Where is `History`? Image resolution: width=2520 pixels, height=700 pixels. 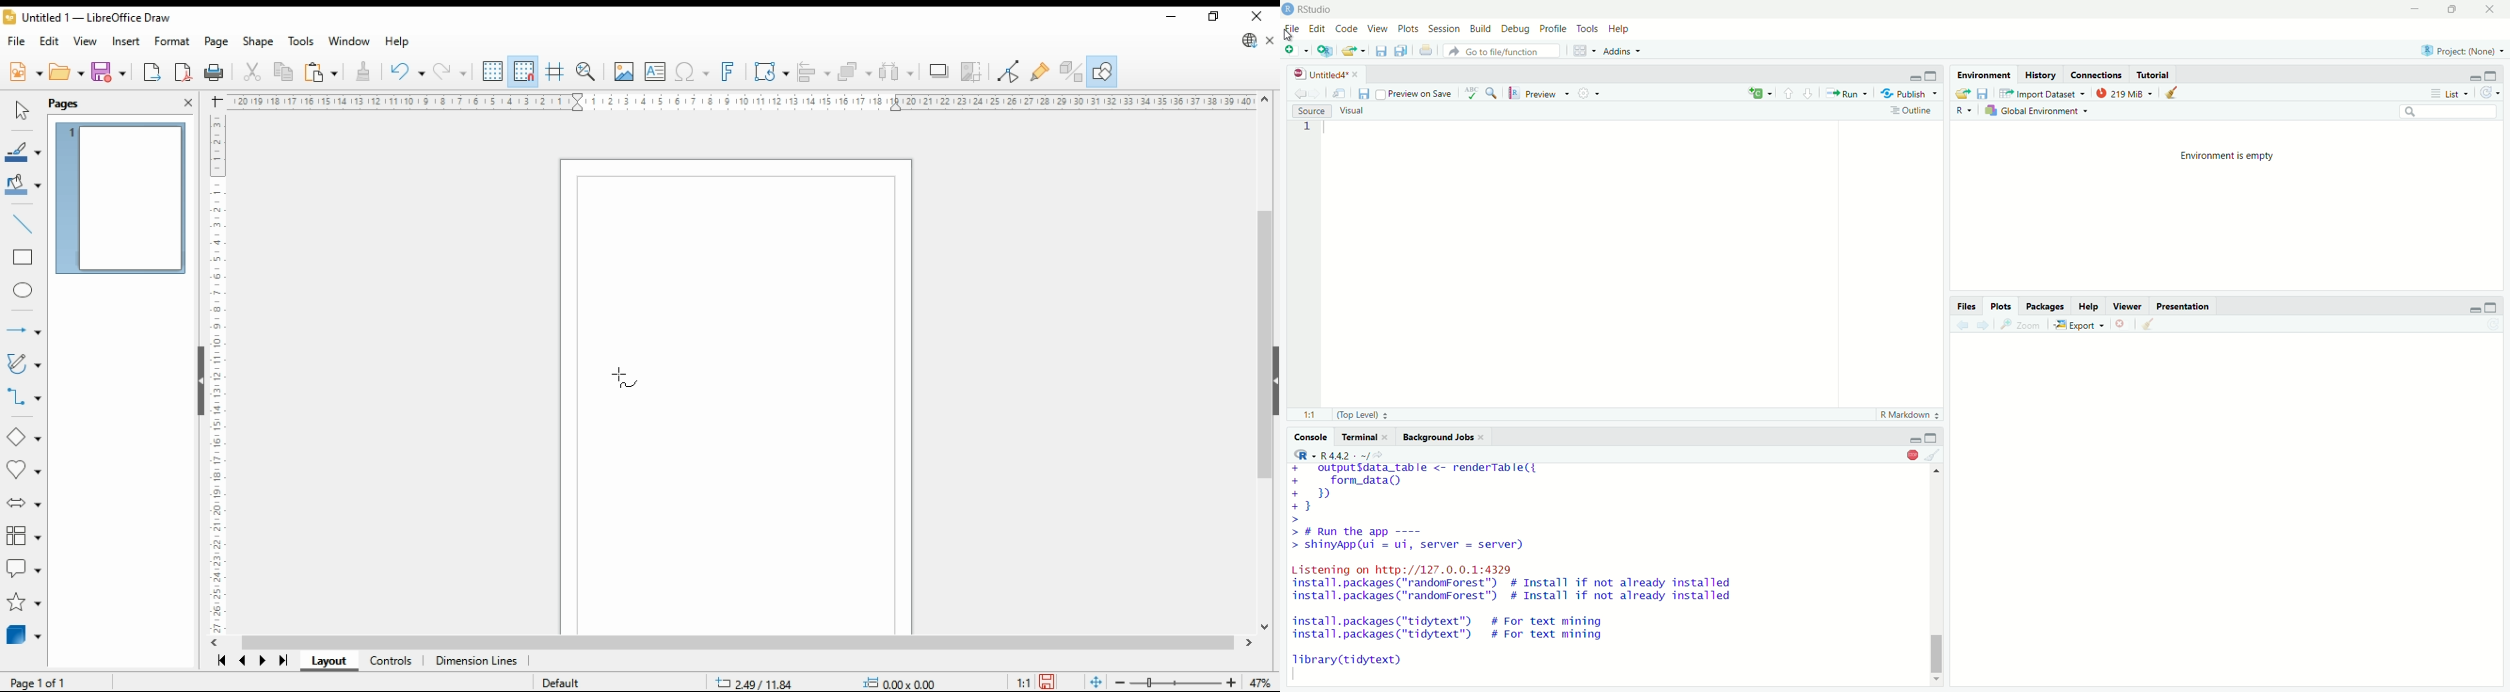
History is located at coordinates (2040, 74).